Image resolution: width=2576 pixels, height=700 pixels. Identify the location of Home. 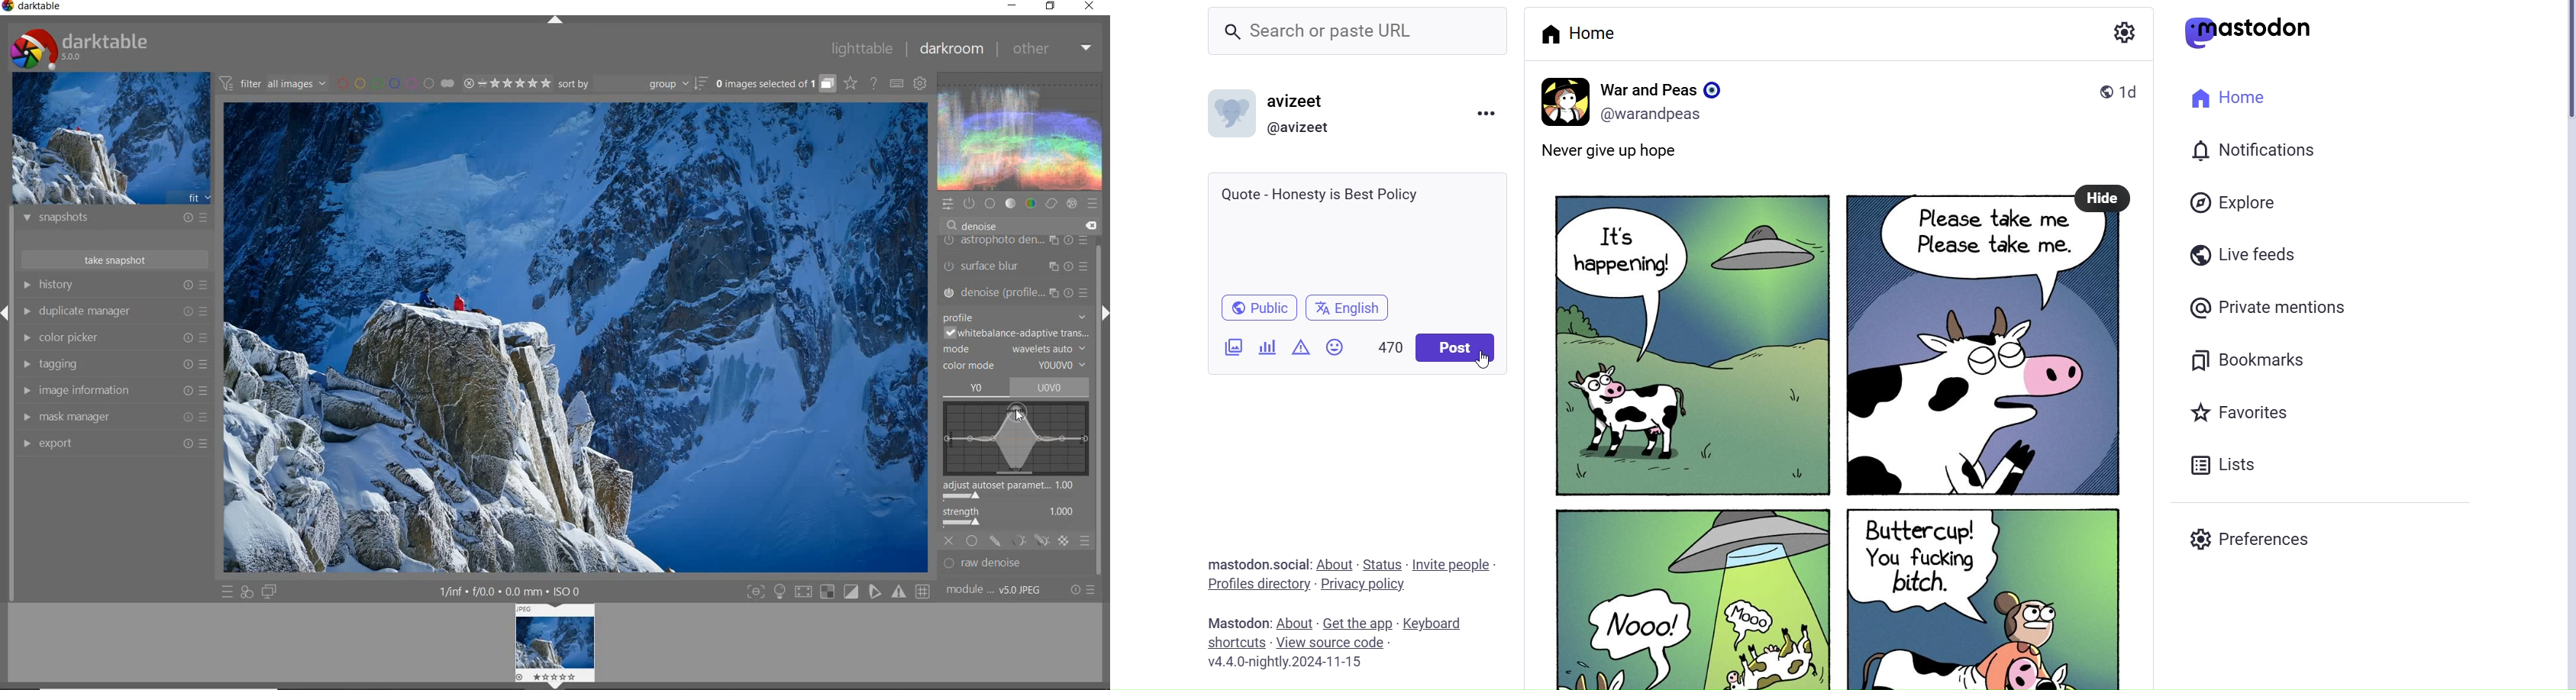
(2229, 98).